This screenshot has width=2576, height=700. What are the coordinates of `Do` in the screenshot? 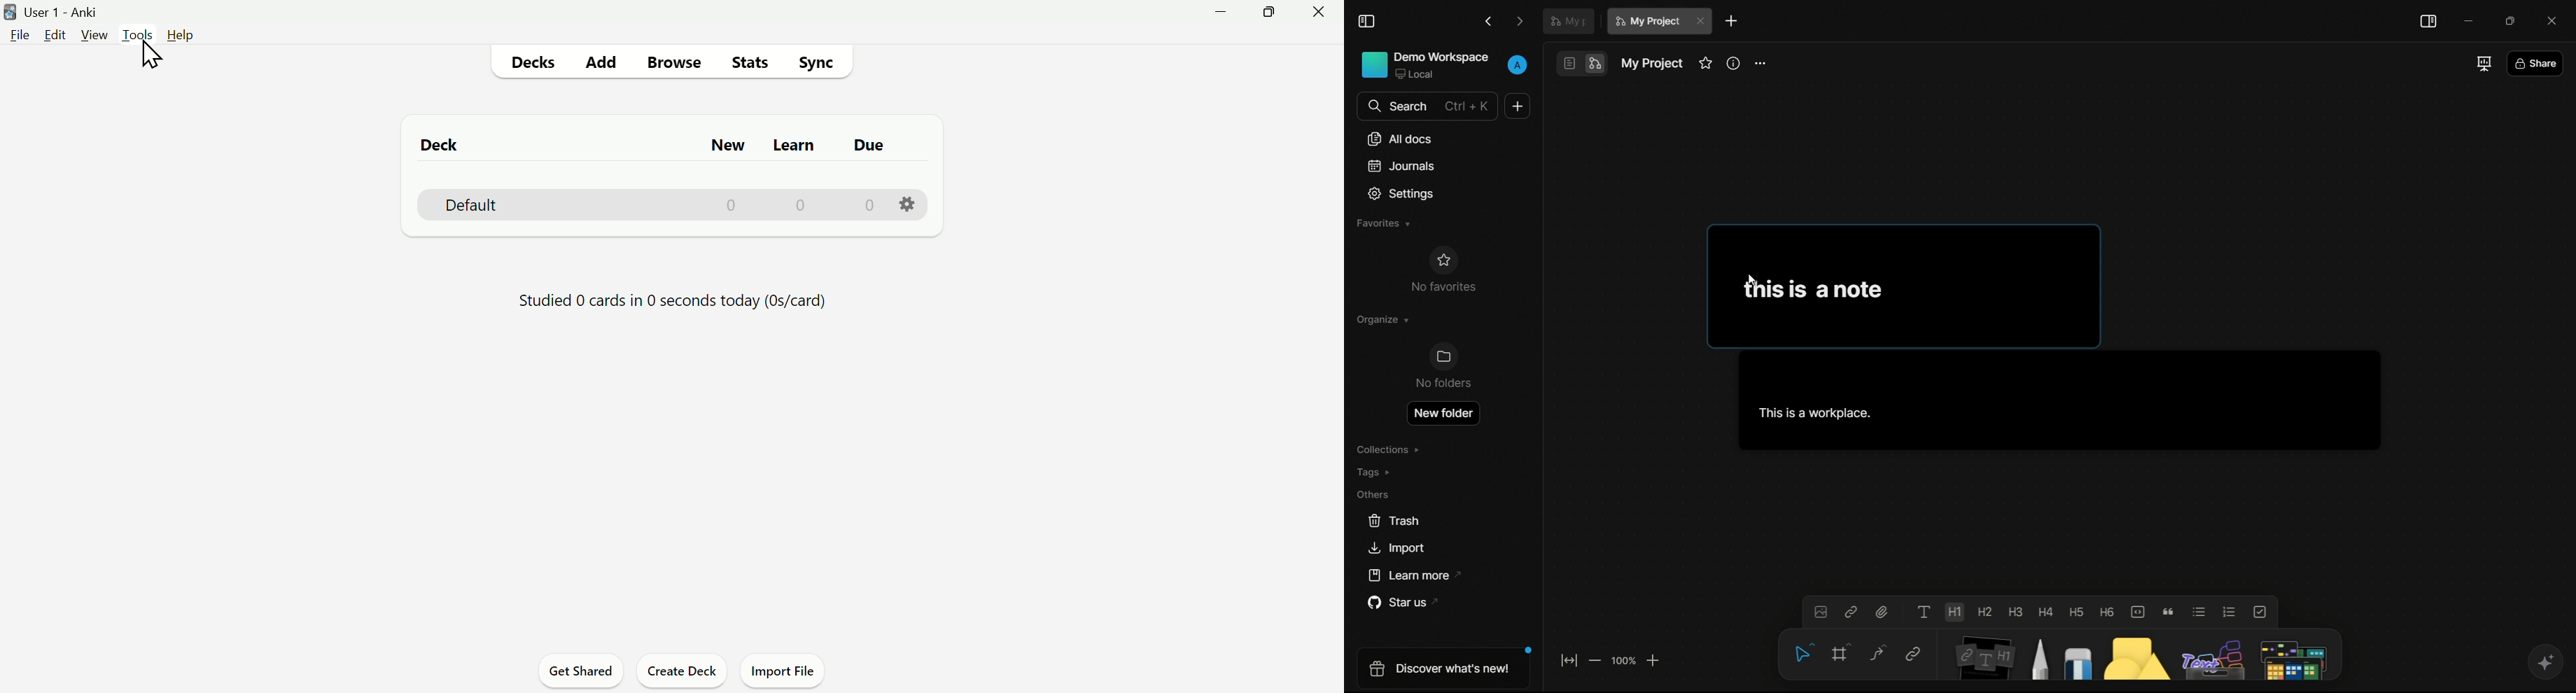 It's located at (870, 146).